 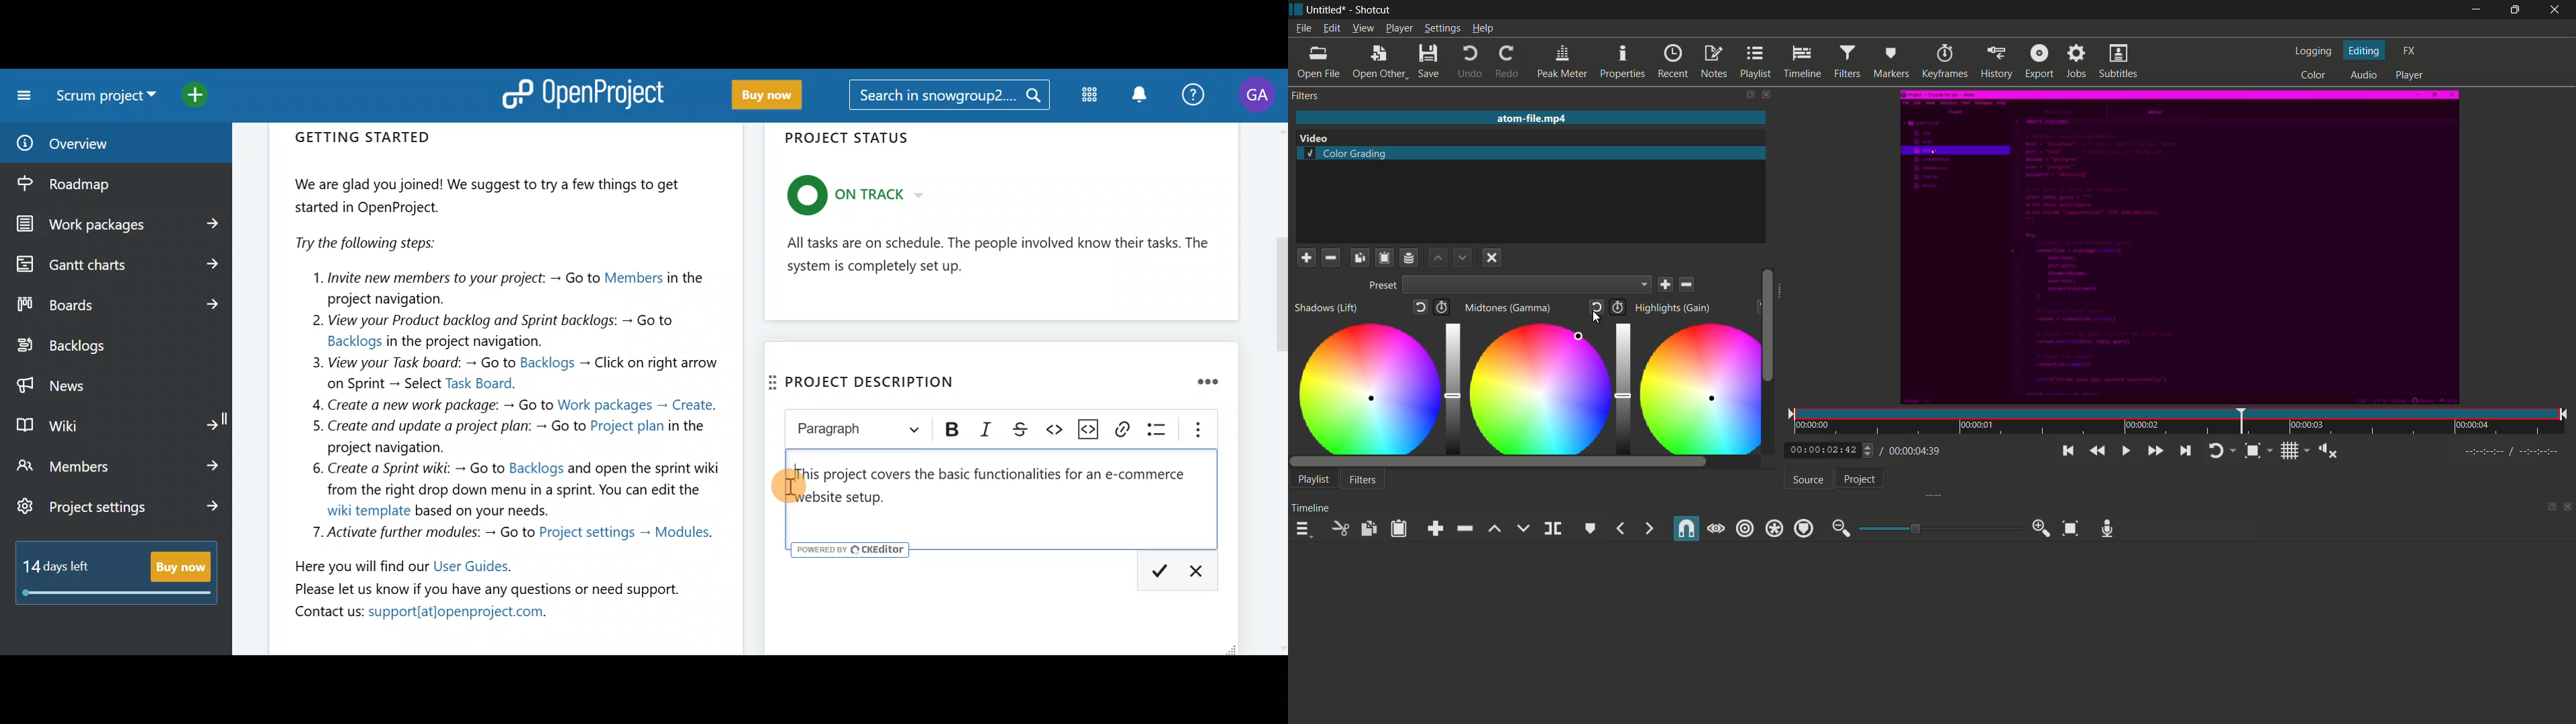 What do you see at coordinates (1452, 387) in the screenshot?
I see `adjustment bar` at bounding box center [1452, 387].